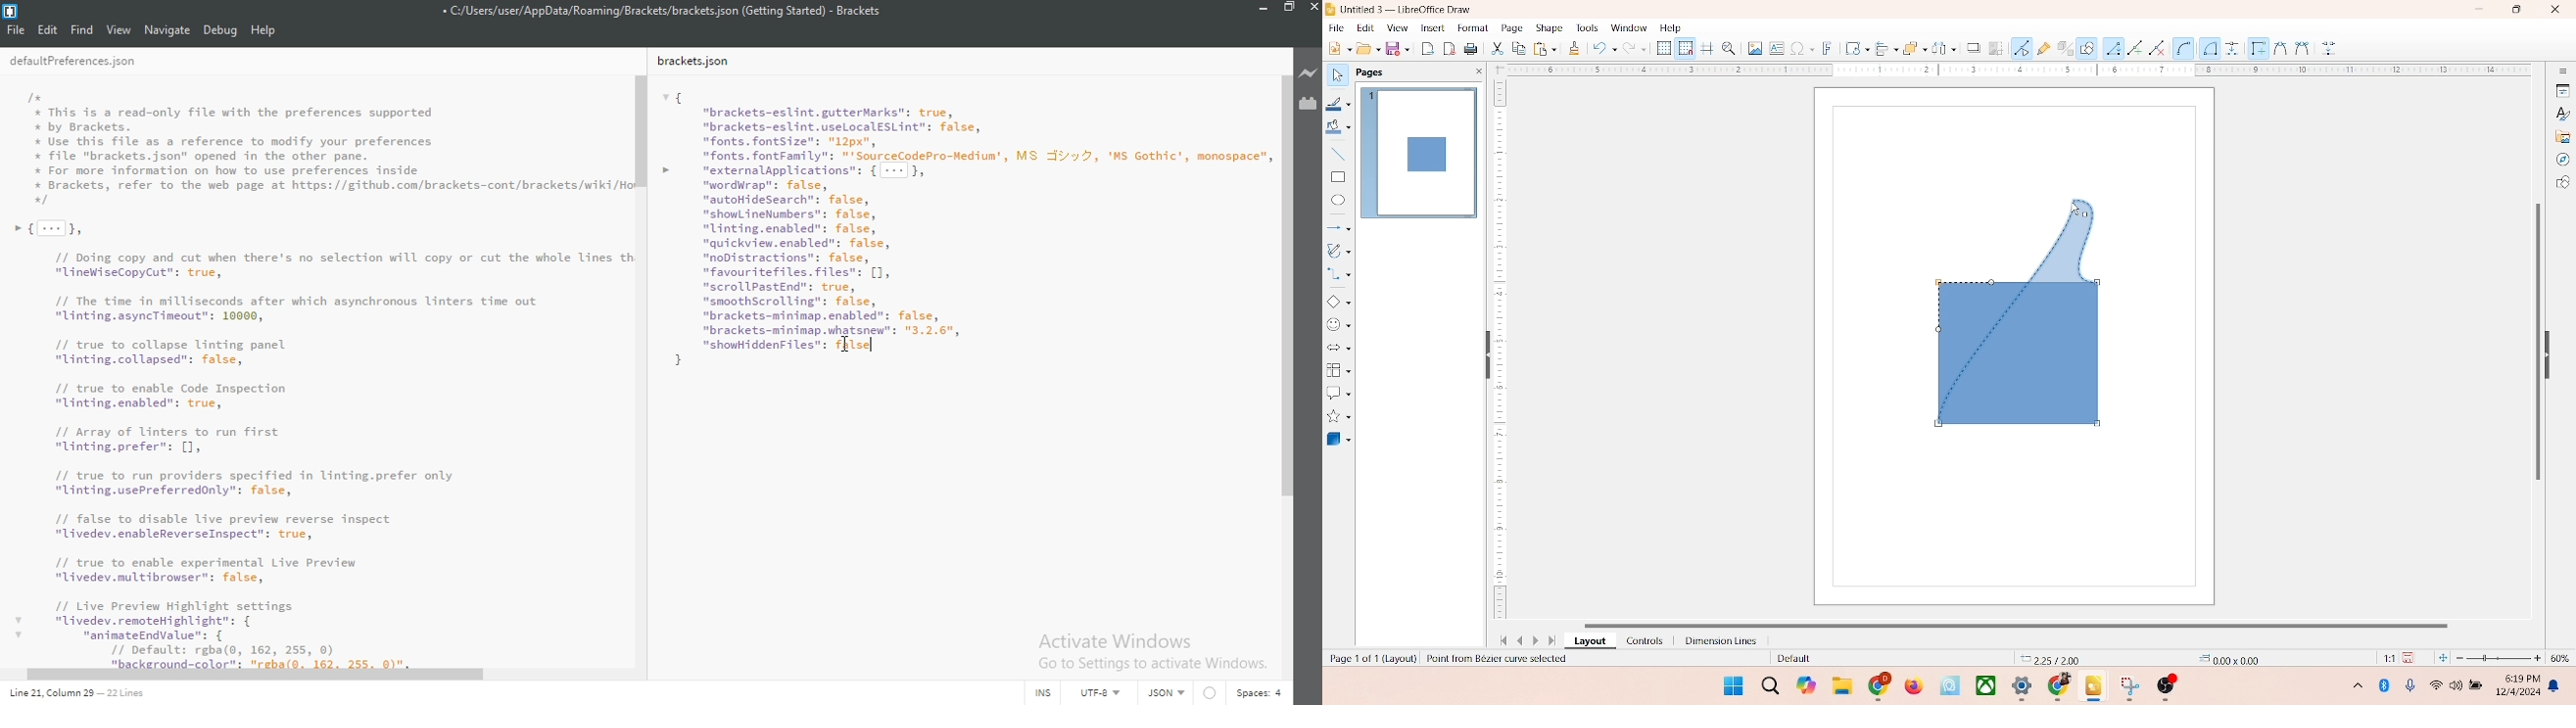 The image size is (2576, 728). What do you see at coordinates (1473, 50) in the screenshot?
I see `print` at bounding box center [1473, 50].